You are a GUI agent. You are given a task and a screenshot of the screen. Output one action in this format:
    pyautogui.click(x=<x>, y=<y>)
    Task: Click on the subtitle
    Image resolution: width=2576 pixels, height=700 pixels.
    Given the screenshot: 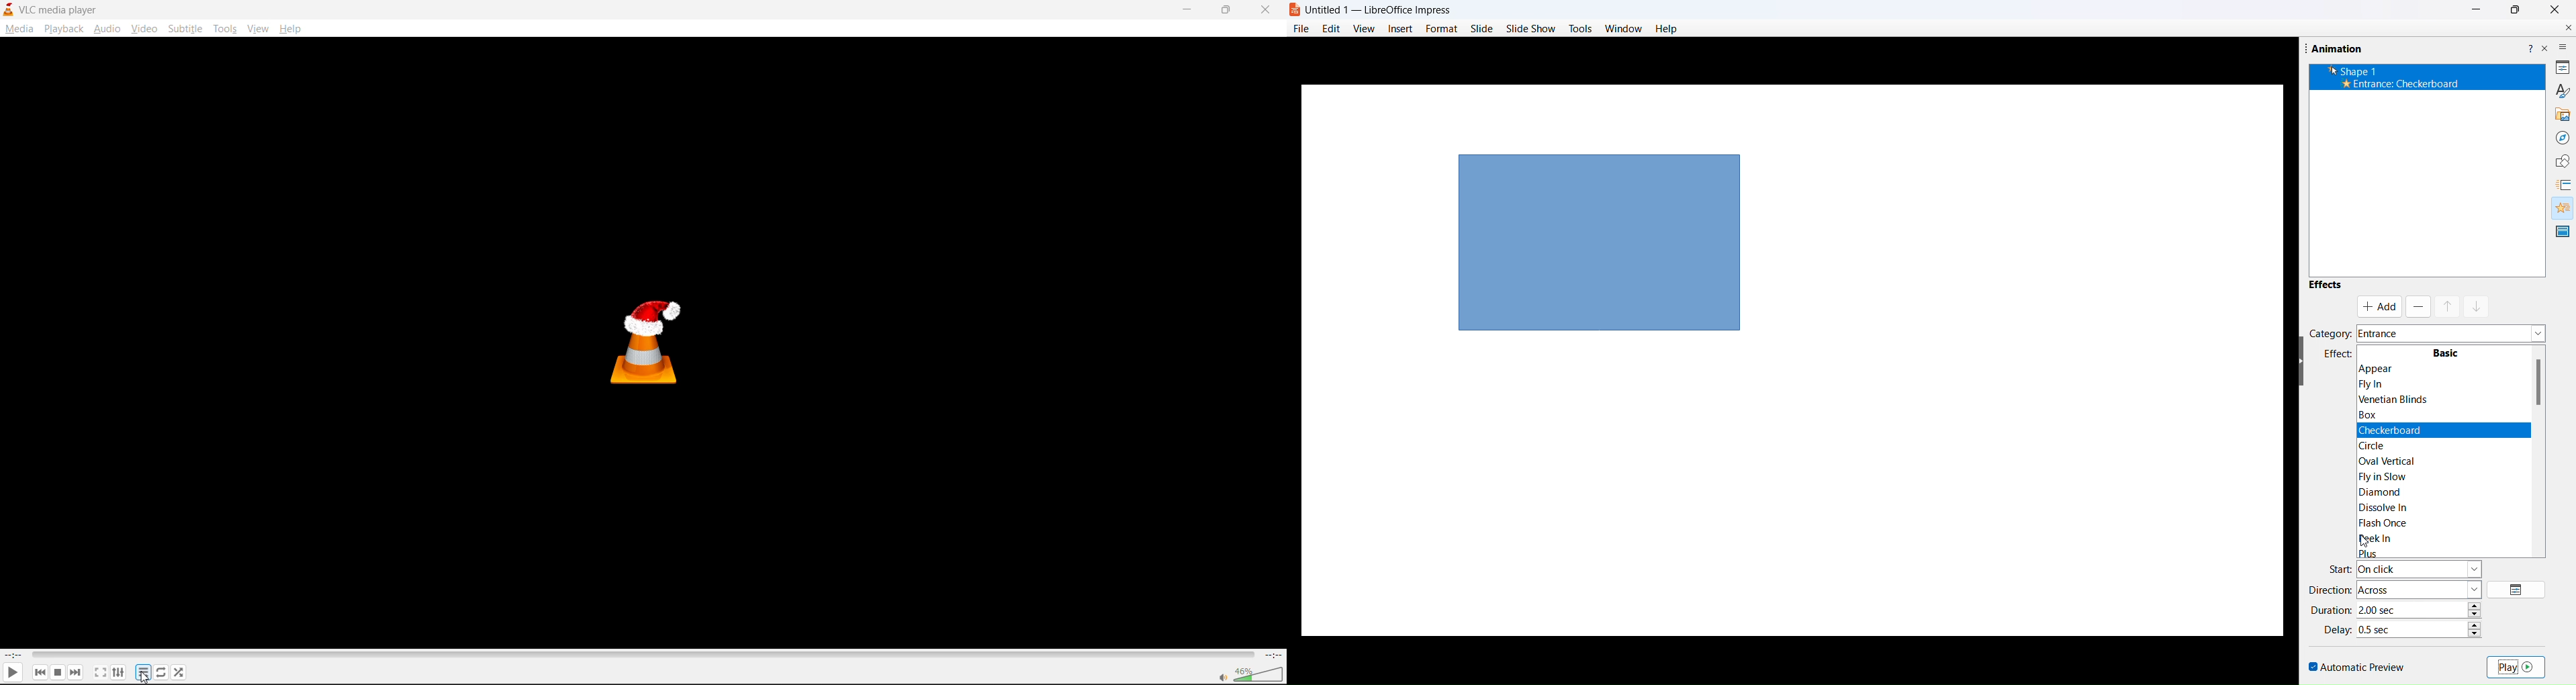 What is the action you would take?
    pyautogui.click(x=184, y=28)
    